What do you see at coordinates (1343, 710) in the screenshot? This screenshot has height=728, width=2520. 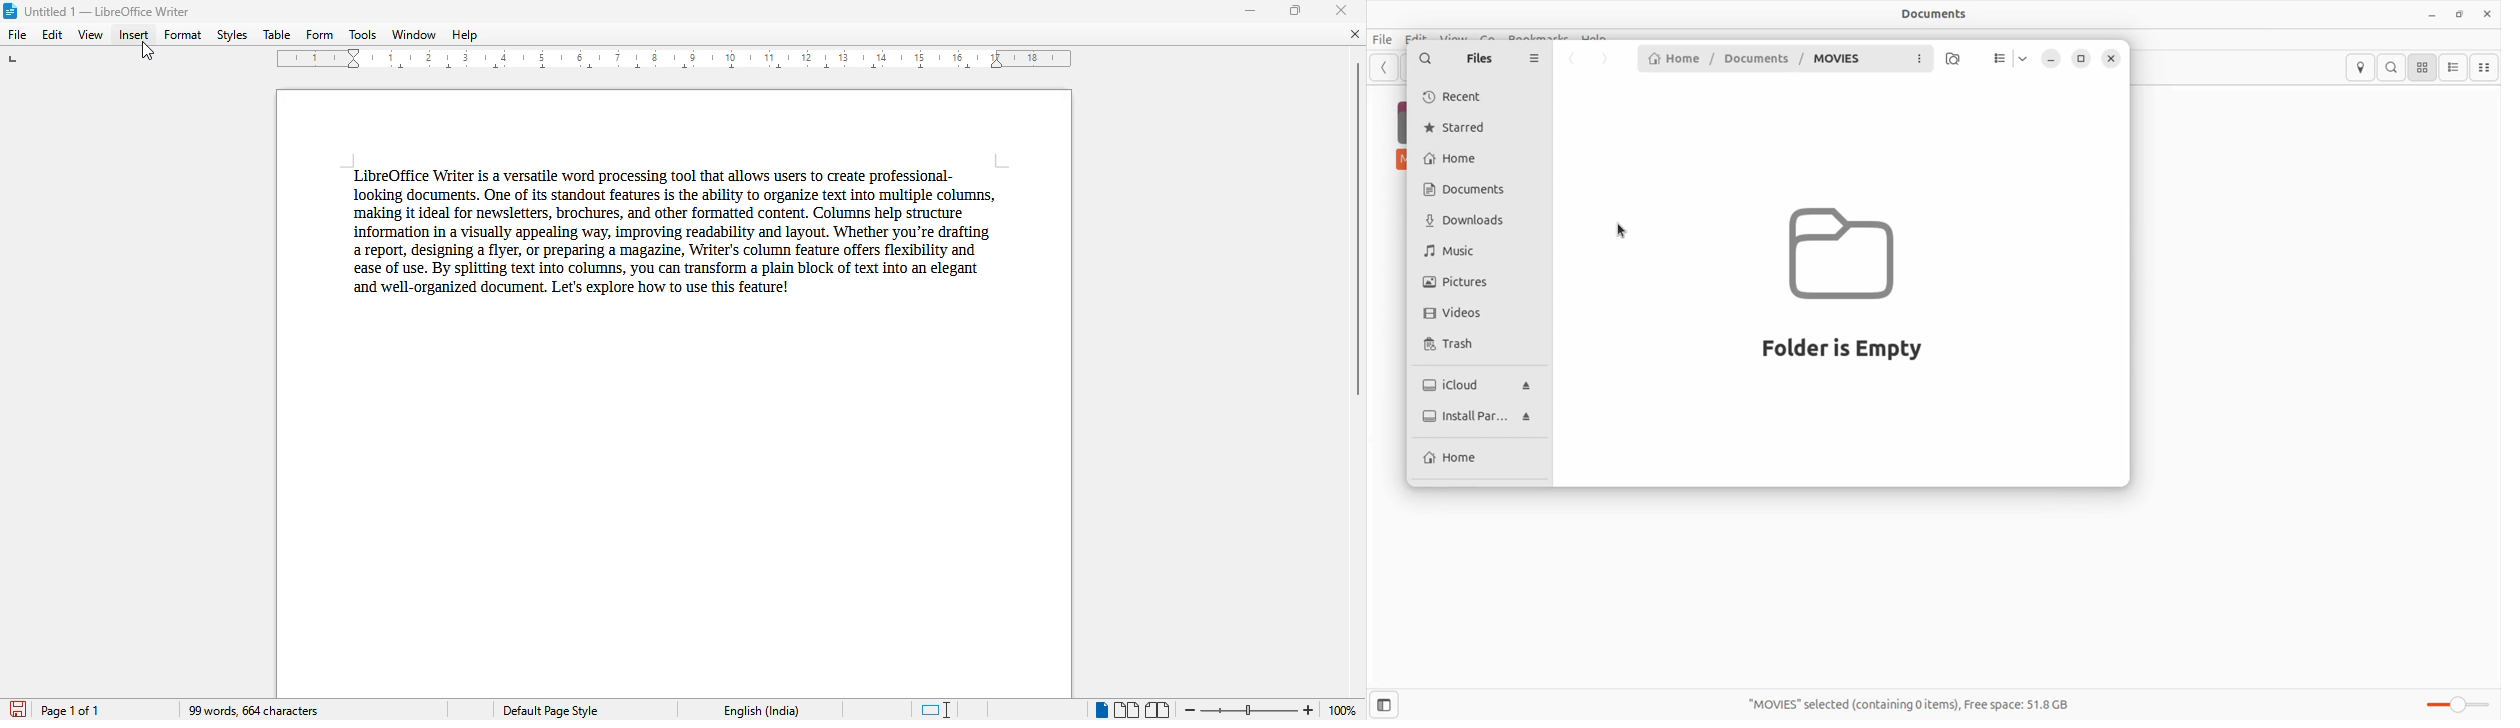 I see `100% (zoom level)` at bounding box center [1343, 710].